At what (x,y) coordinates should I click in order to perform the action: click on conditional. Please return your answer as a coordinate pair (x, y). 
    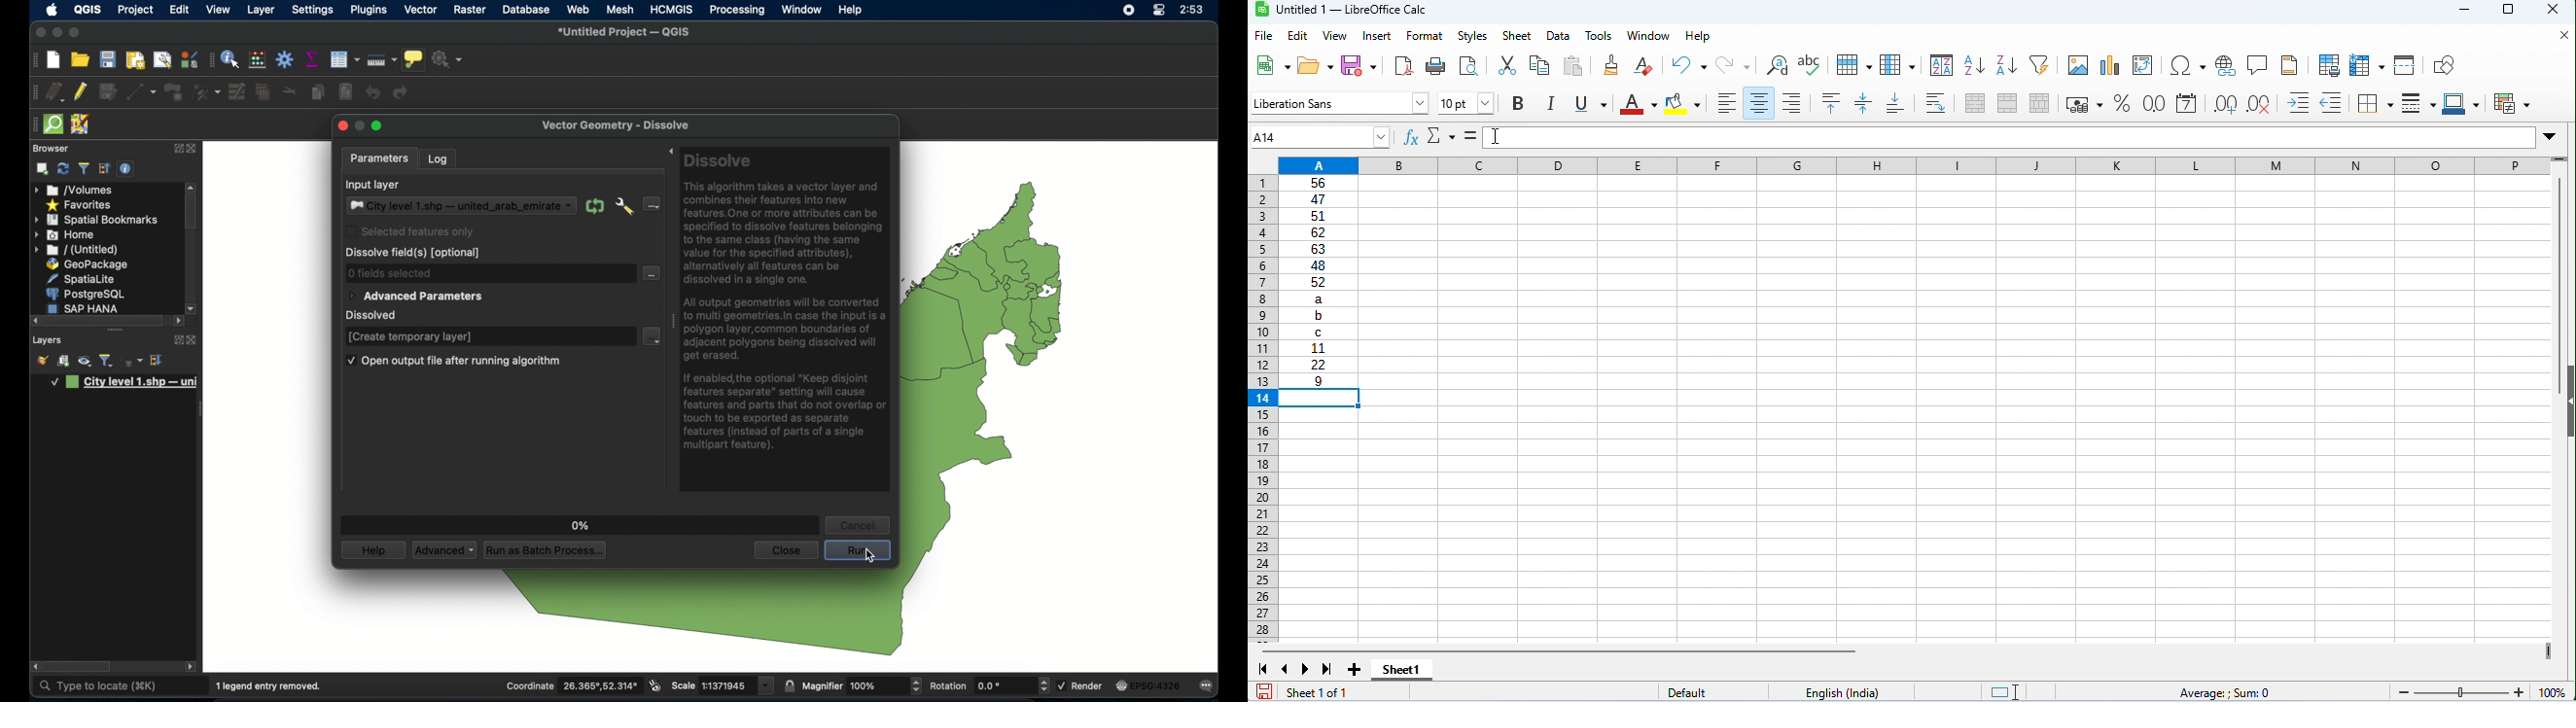
    Looking at the image, I should click on (2511, 102).